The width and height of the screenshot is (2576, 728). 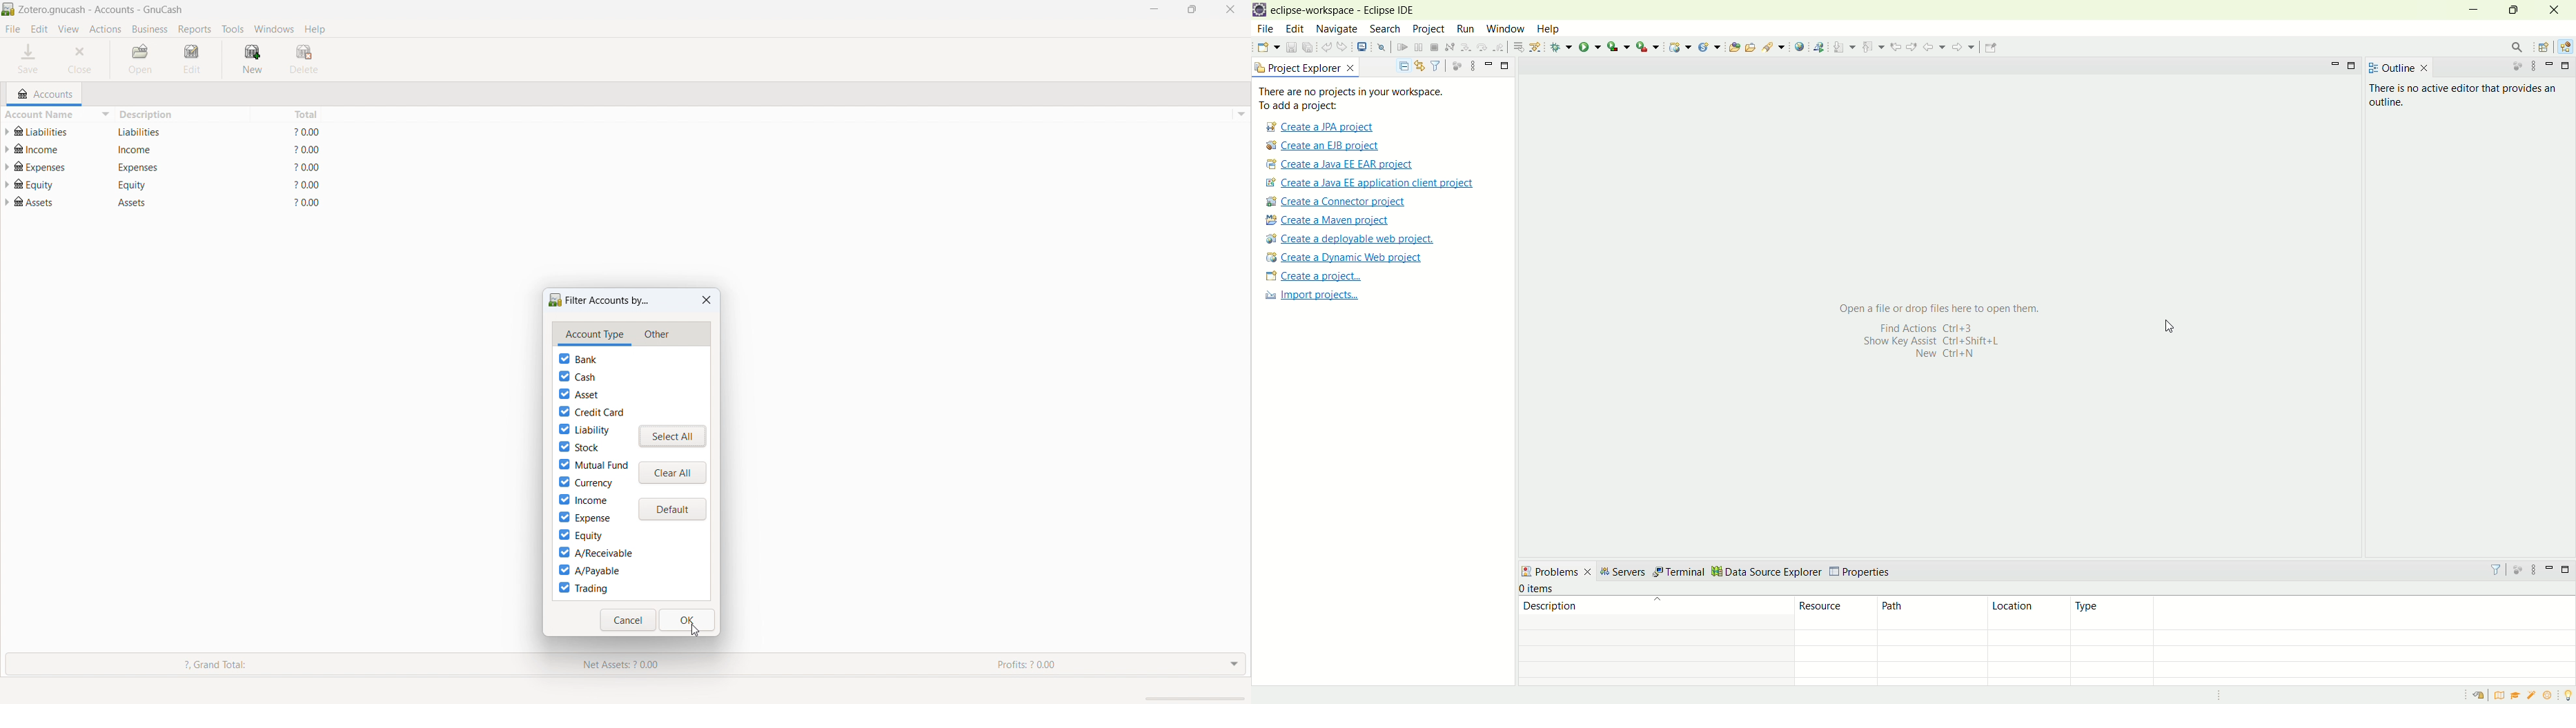 What do you see at coordinates (577, 376) in the screenshot?
I see `cash` at bounding box center [577, 376].